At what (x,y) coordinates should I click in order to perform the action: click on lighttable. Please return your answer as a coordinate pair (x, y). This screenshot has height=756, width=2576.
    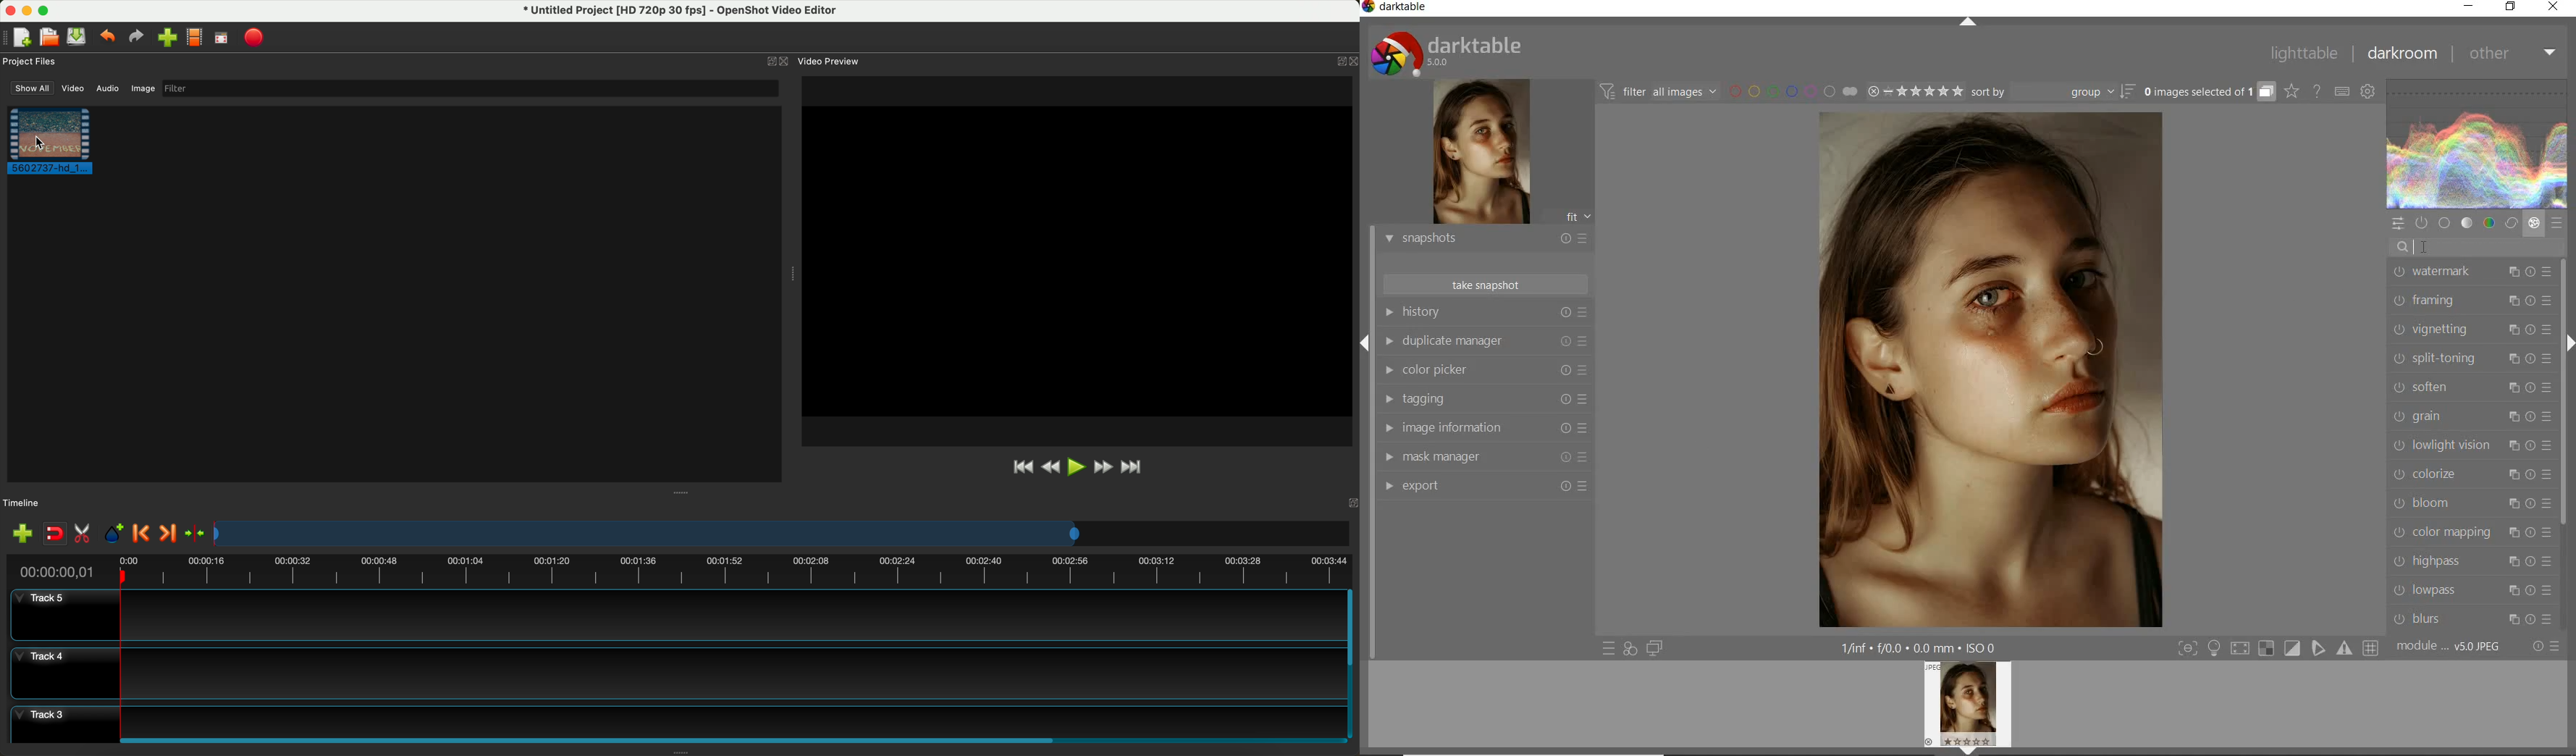
    Looking at the image, I should click on (2307, 52).